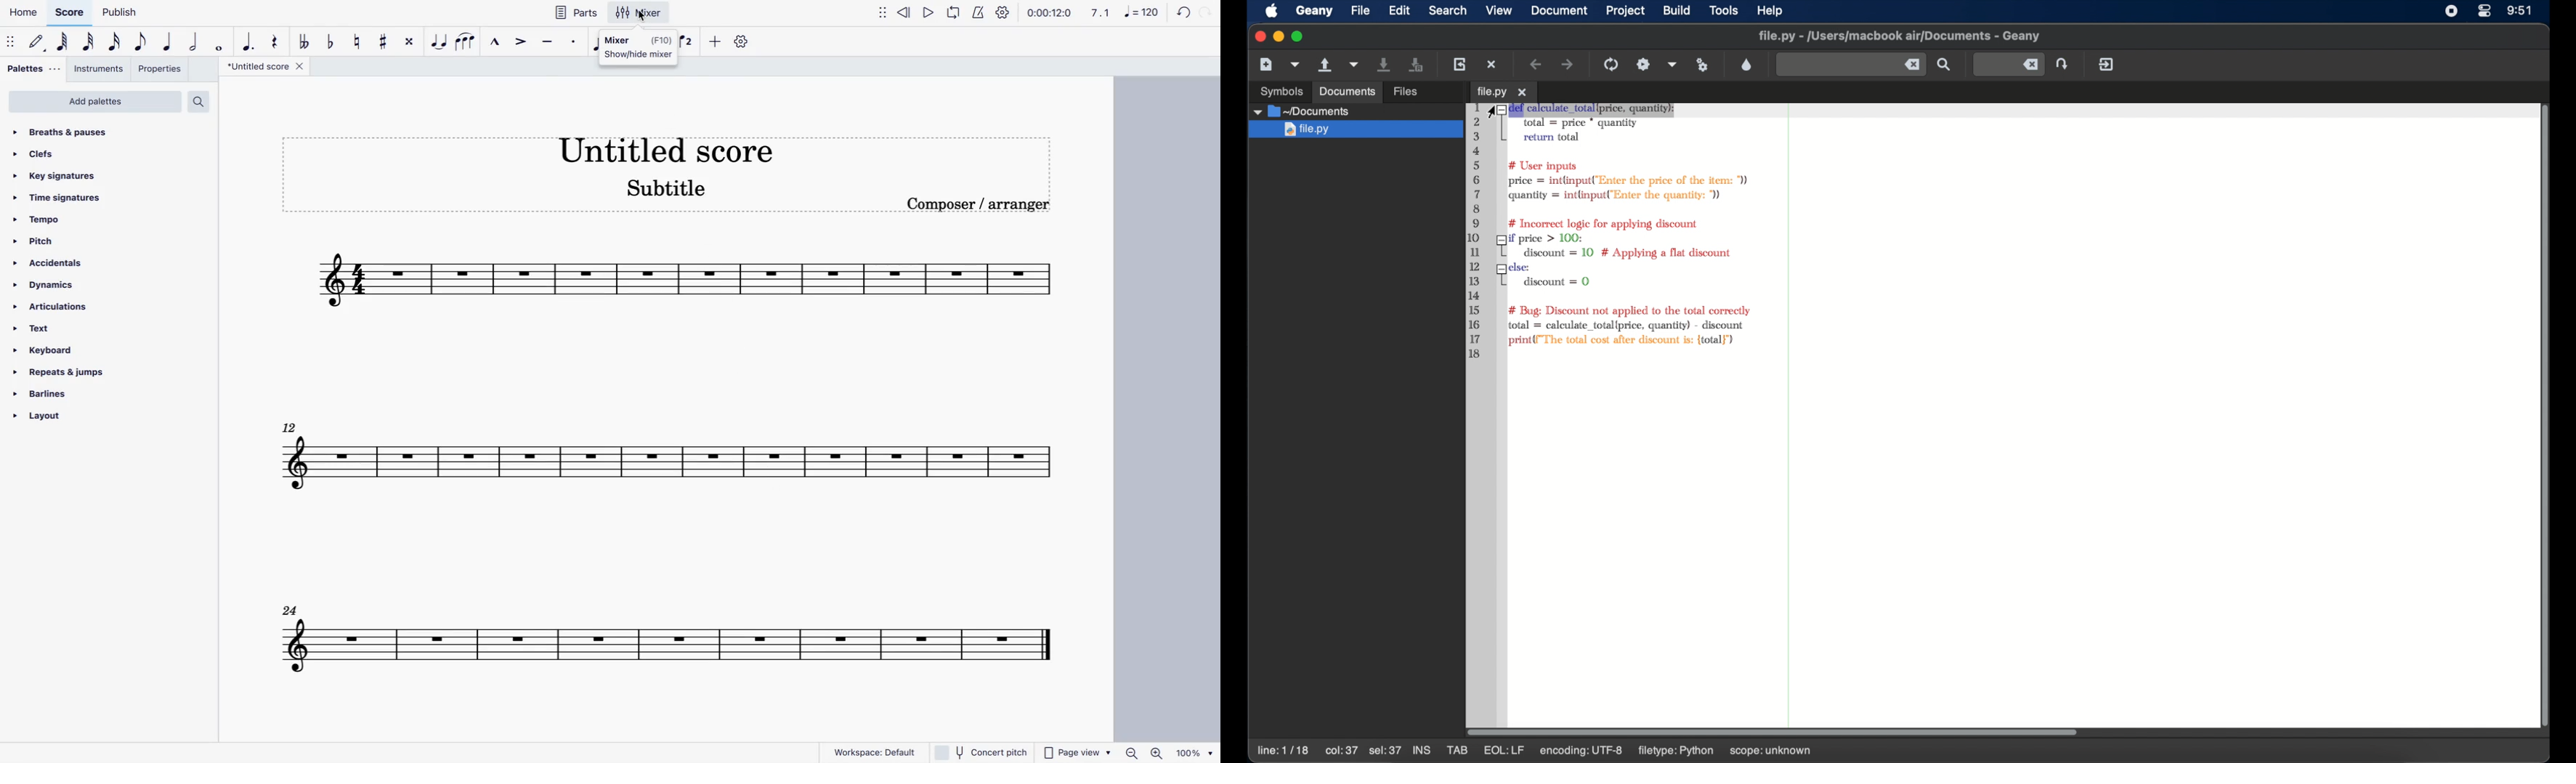  Describe the element at coordinates (222, 44) in the screenshot. I see `full note` at that location.